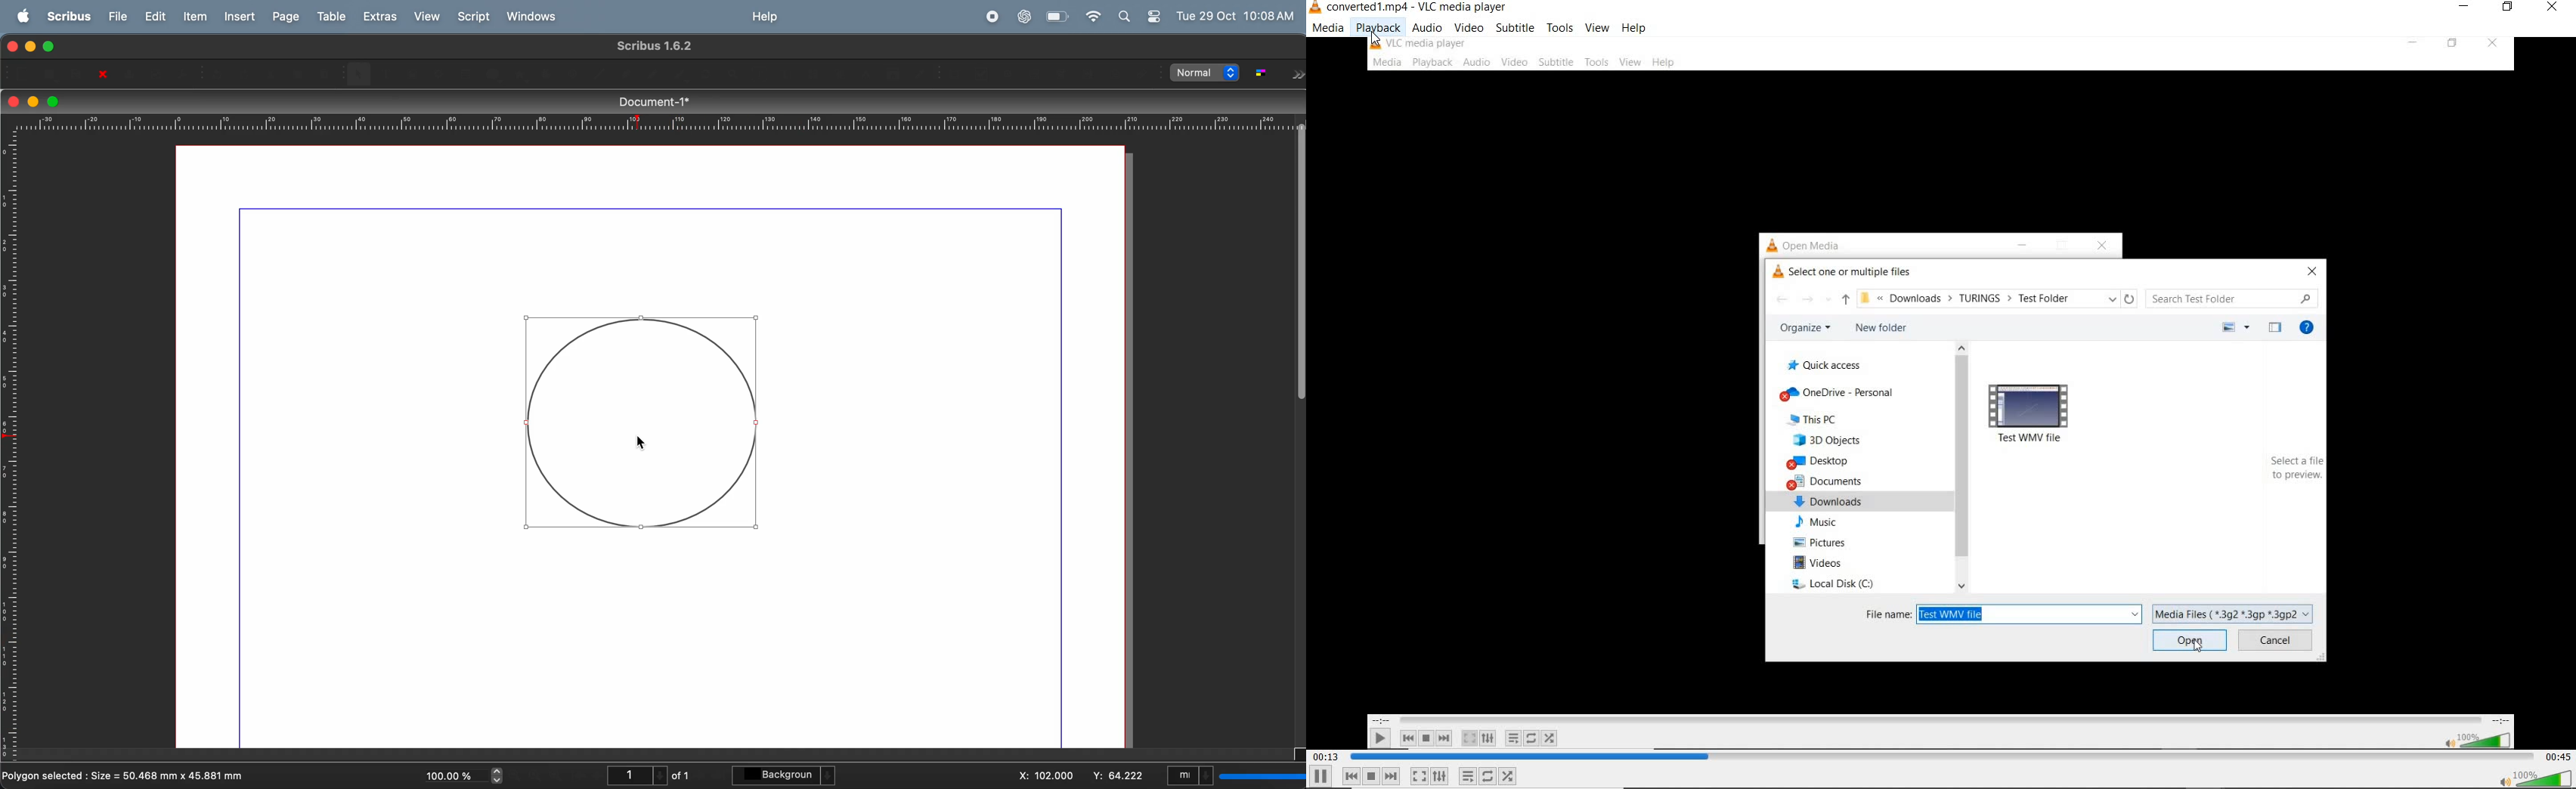 Image resolution: width=2576 pixels, height=812 pixels. Describe the element at coordinates (2464, 6) in the screenshot. I see `minimize` at that location.